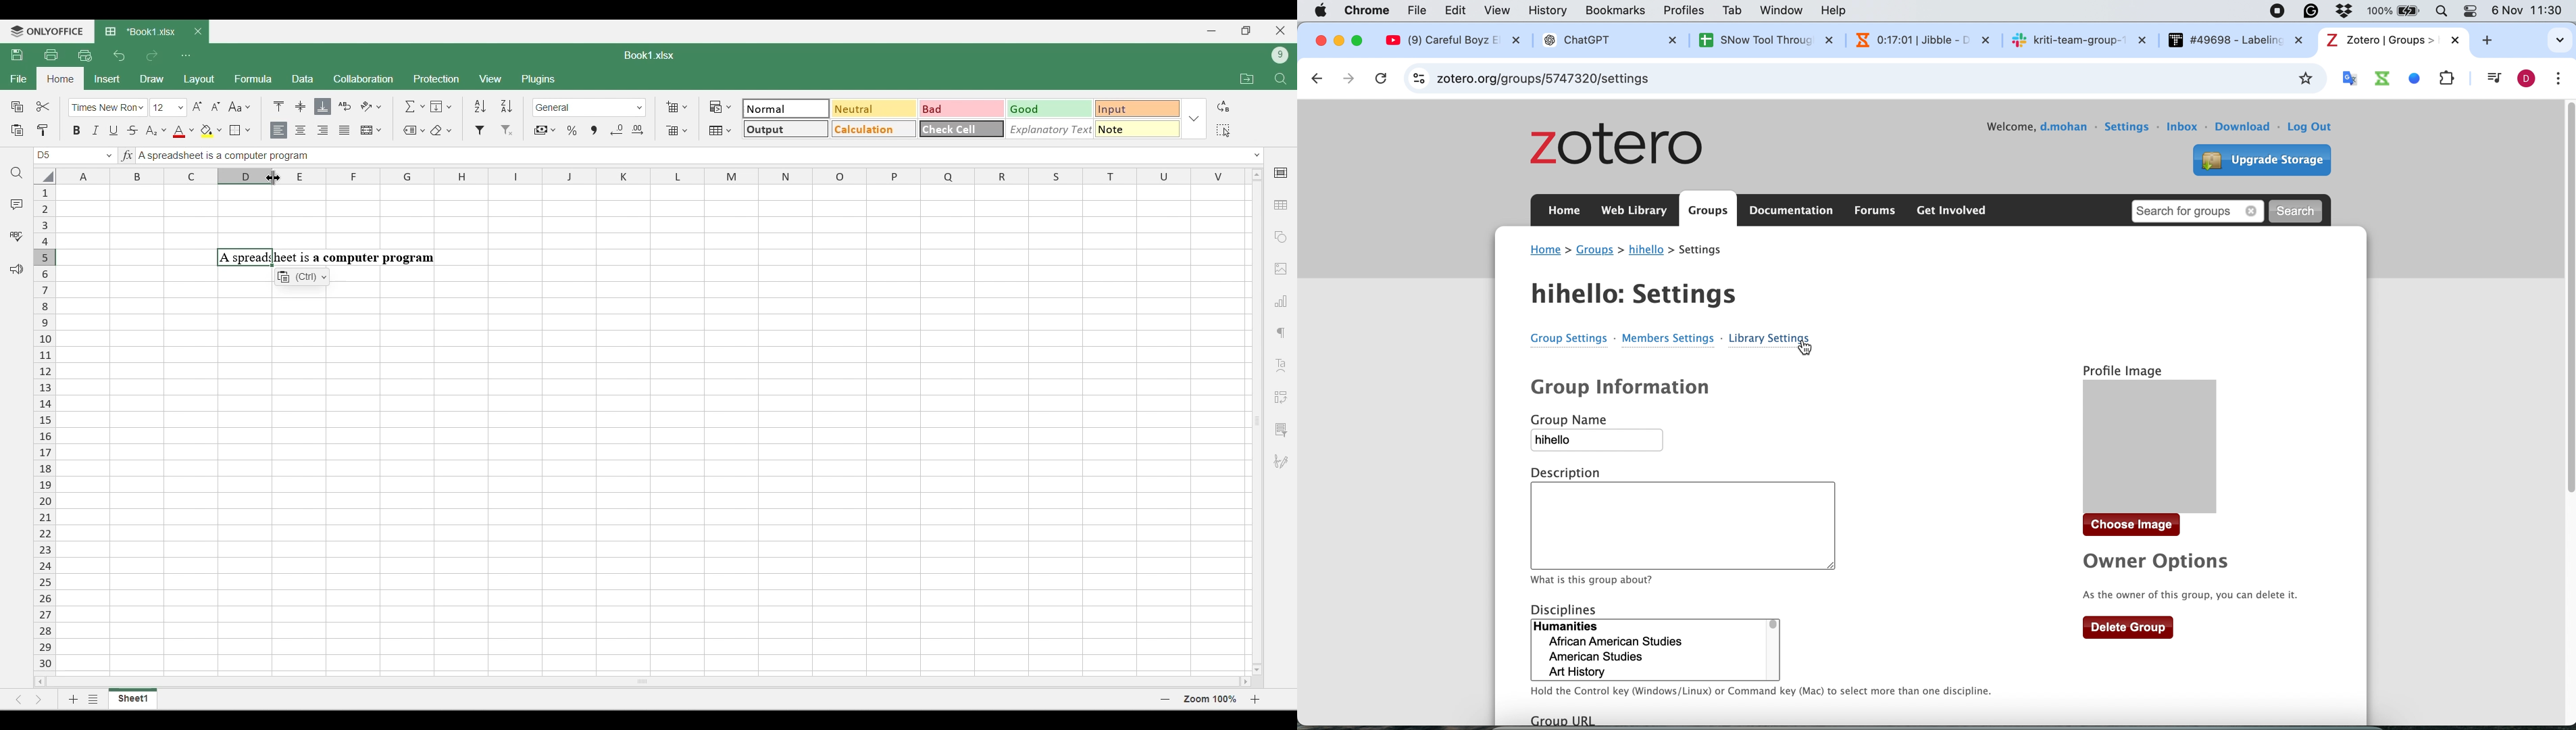 The image size is (2576, 756). What do you see at coordinates (93, 699) in the screenshot?
I see `List of sheets` at bounding box center [93, 699].